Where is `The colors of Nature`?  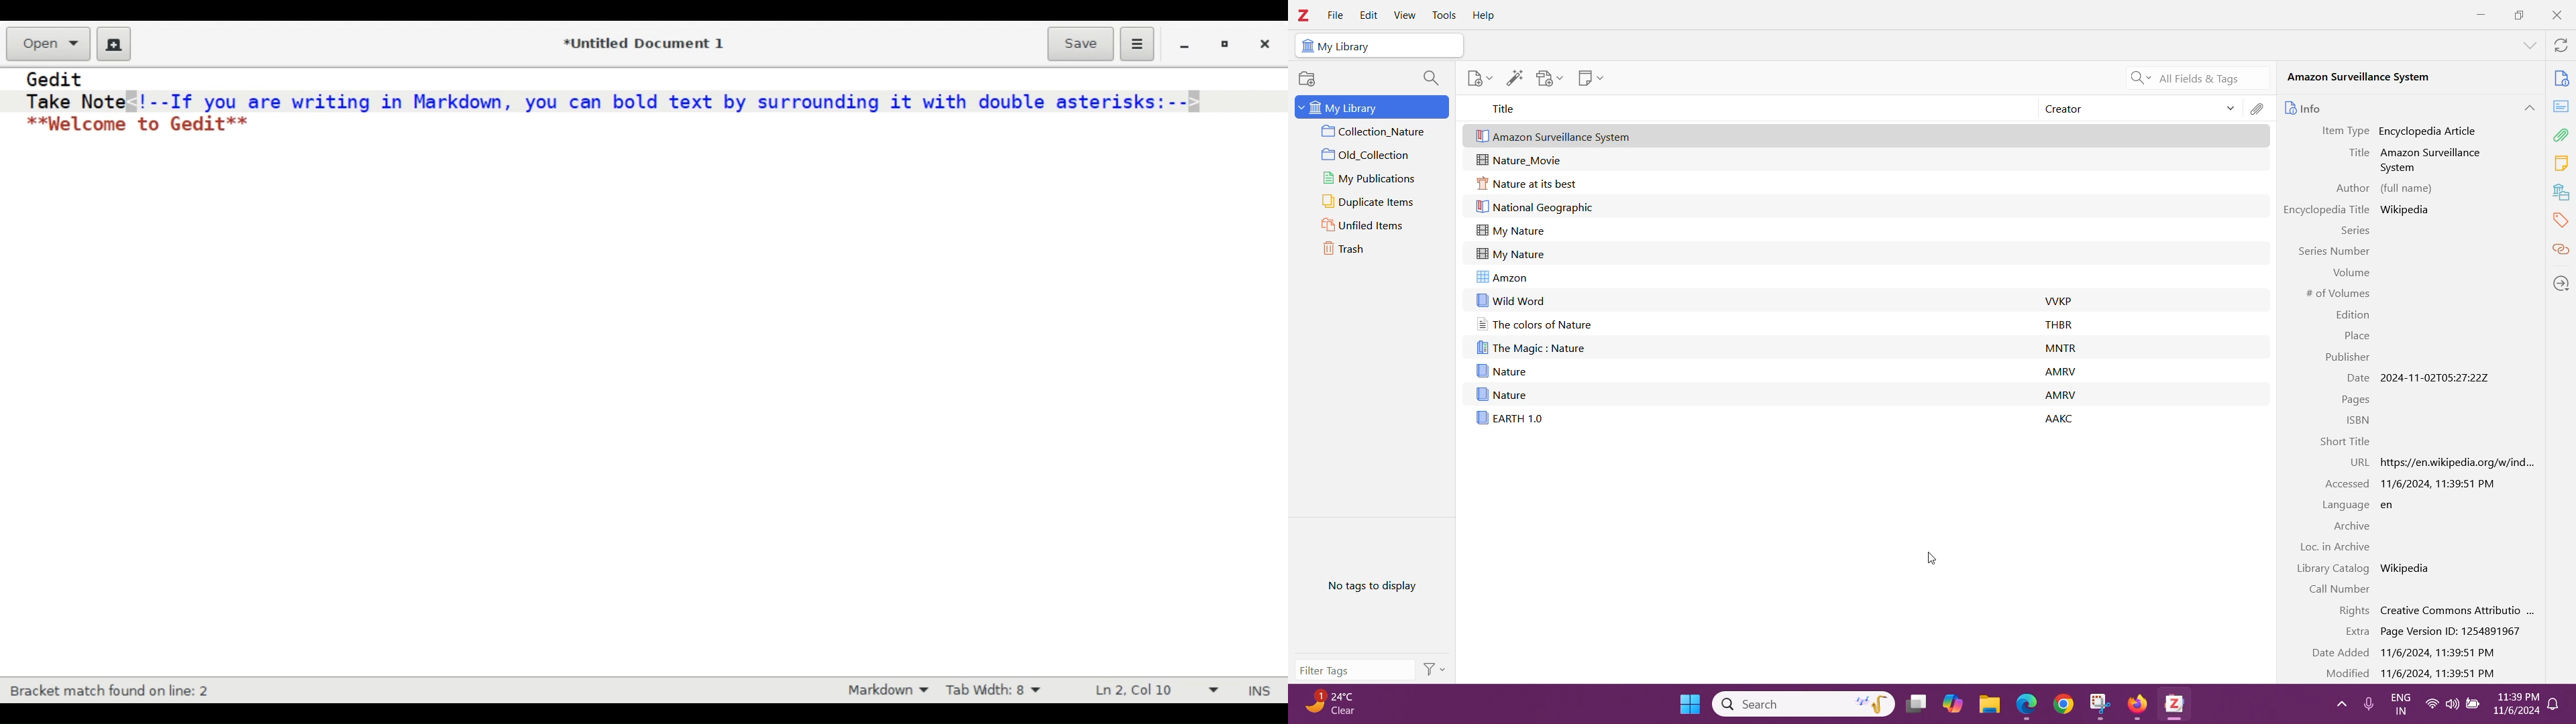
The colors of Nature is located at coordinates (1534, 324).